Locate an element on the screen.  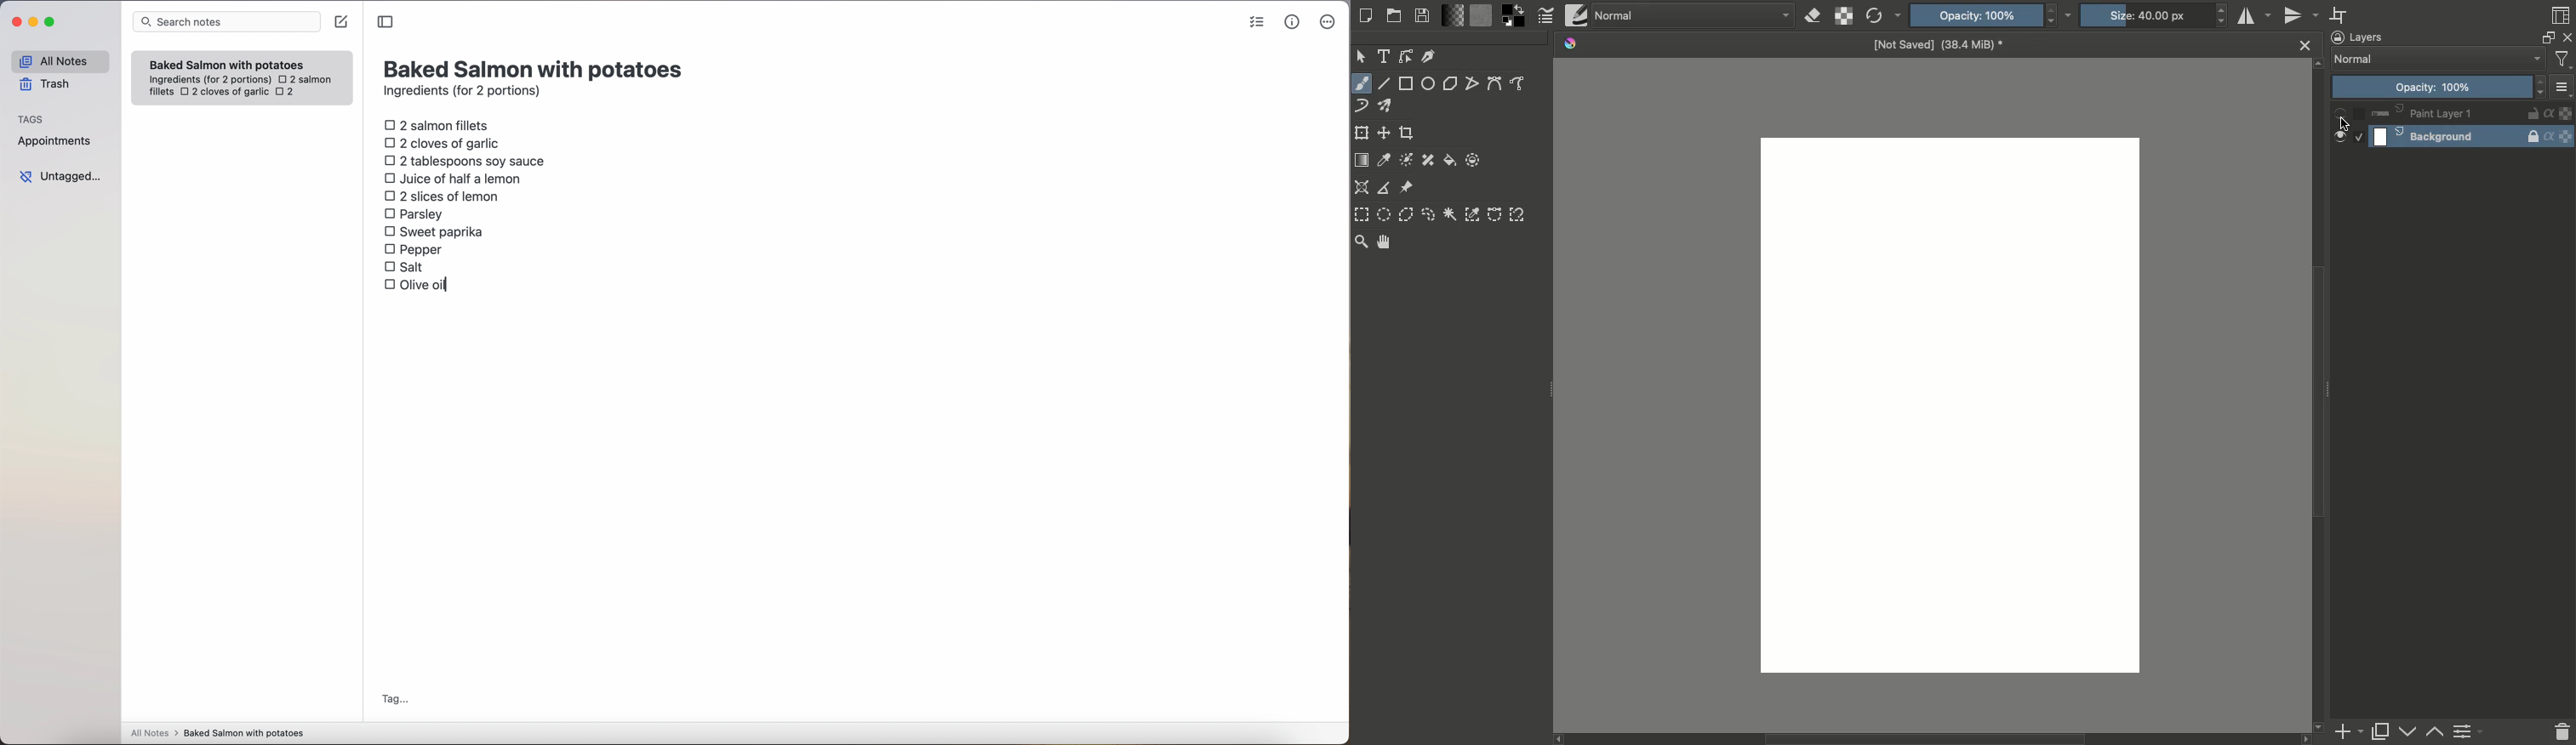
metrics is located at coordinates (1293, 21).